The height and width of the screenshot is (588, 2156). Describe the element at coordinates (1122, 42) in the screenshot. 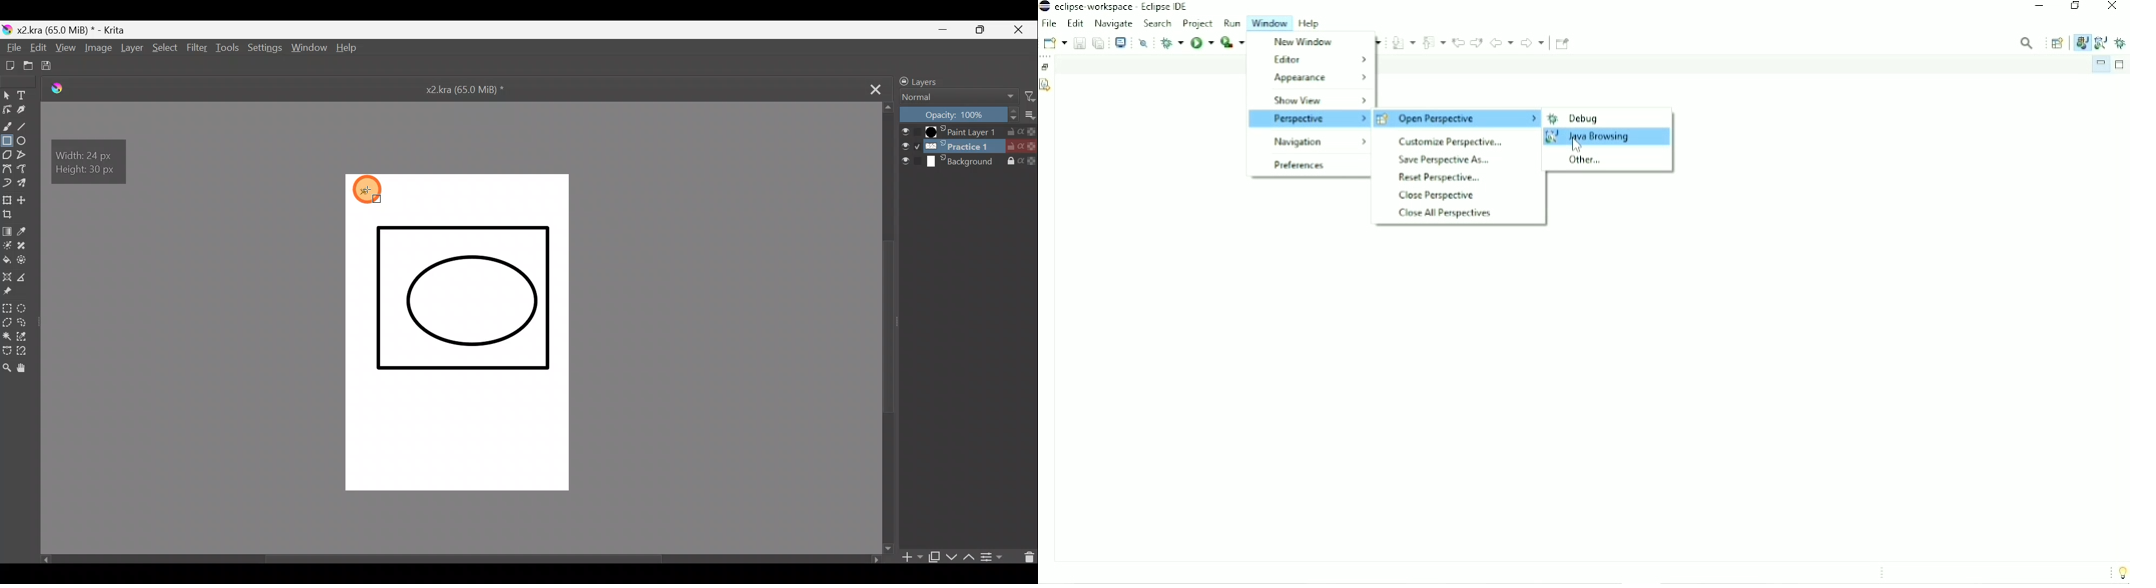

I see `Open a terminal` at that location.